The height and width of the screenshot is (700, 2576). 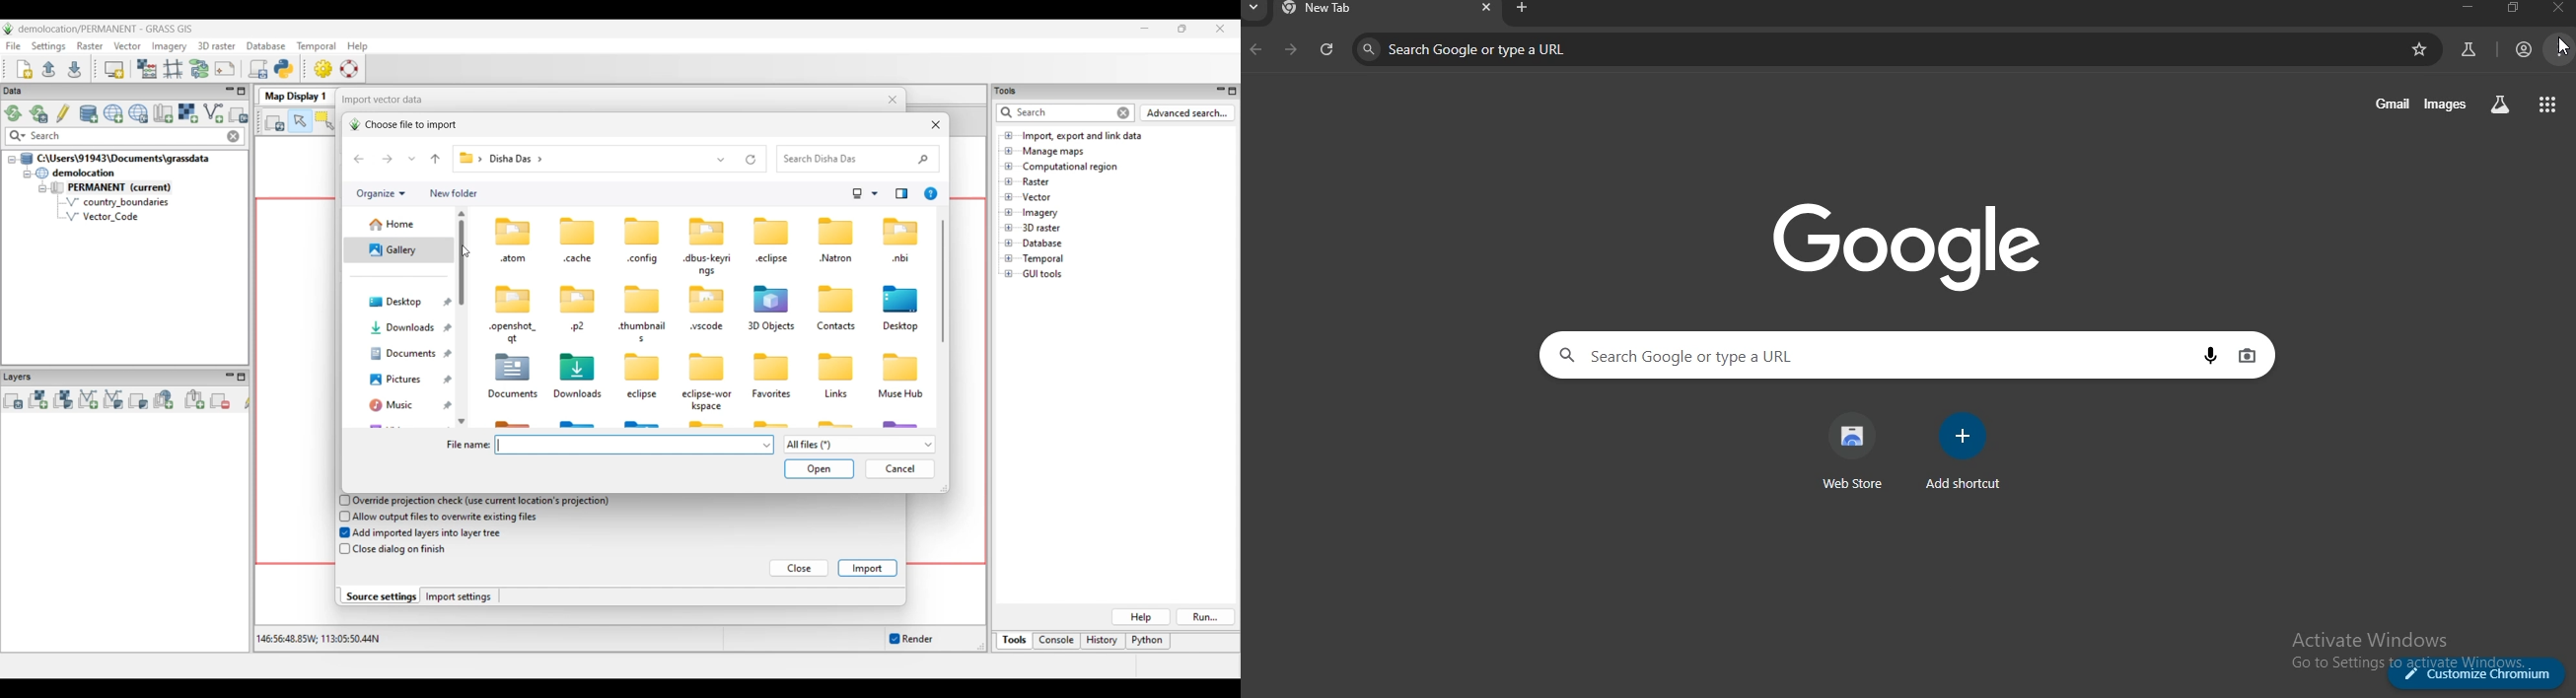 I want to click on search tab, so click(x=1255, y=9).